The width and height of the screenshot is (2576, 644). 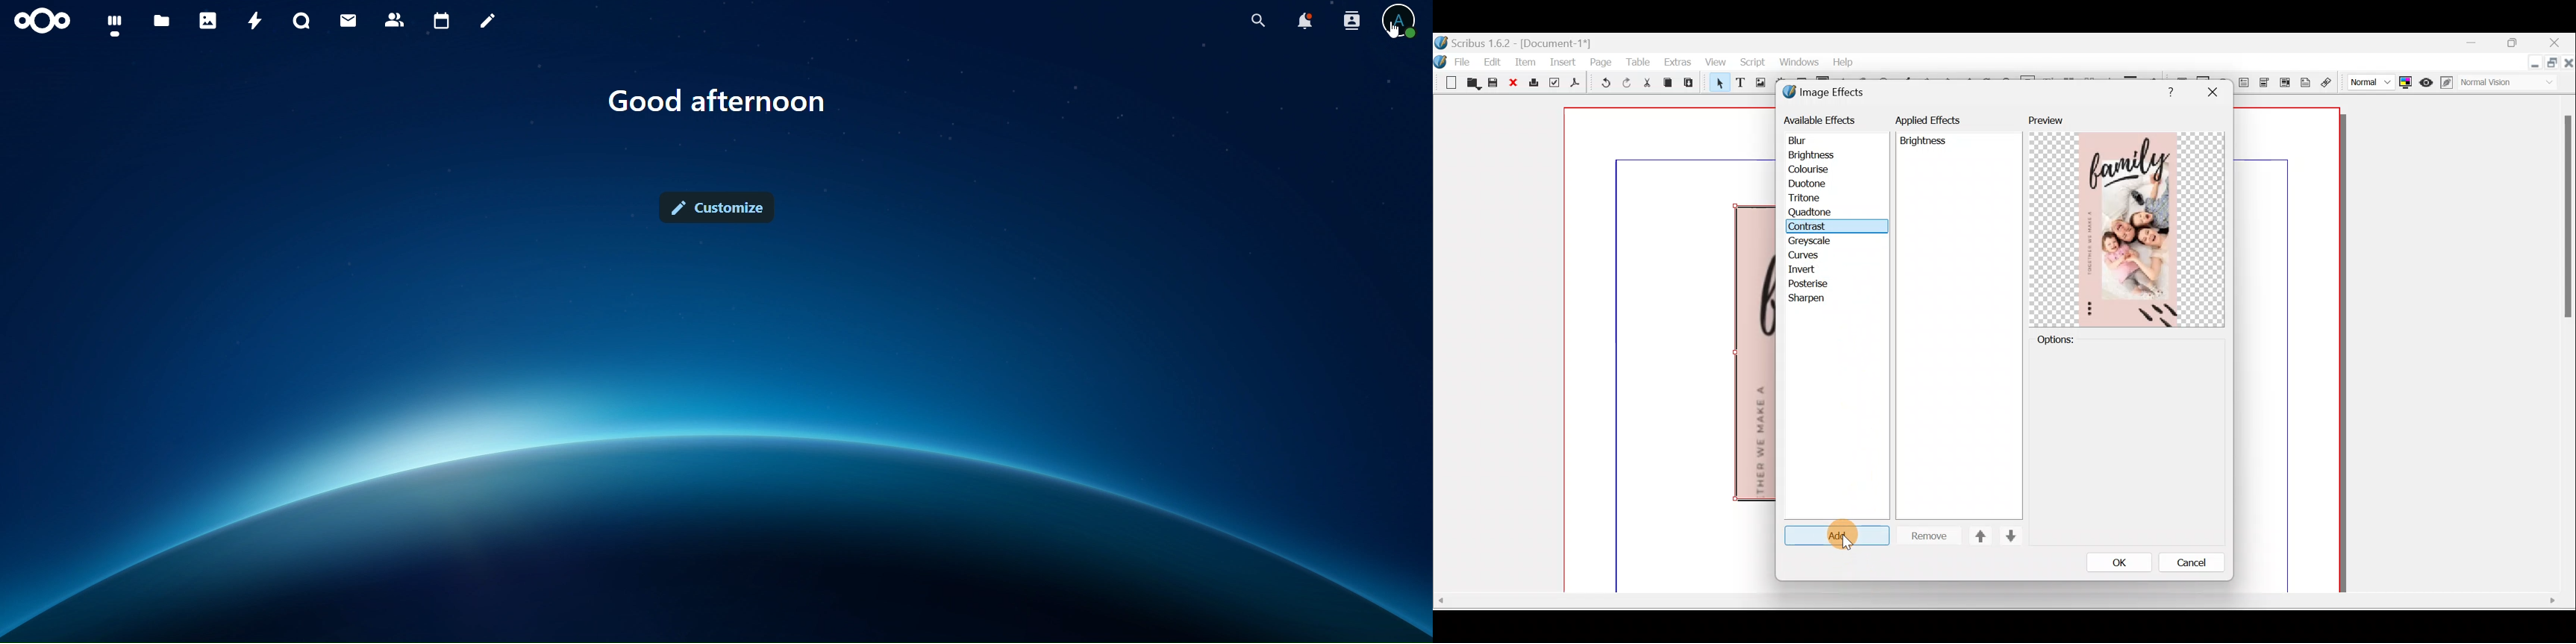 I want to click on Preflight verifier, so click(x=1553, y=85).